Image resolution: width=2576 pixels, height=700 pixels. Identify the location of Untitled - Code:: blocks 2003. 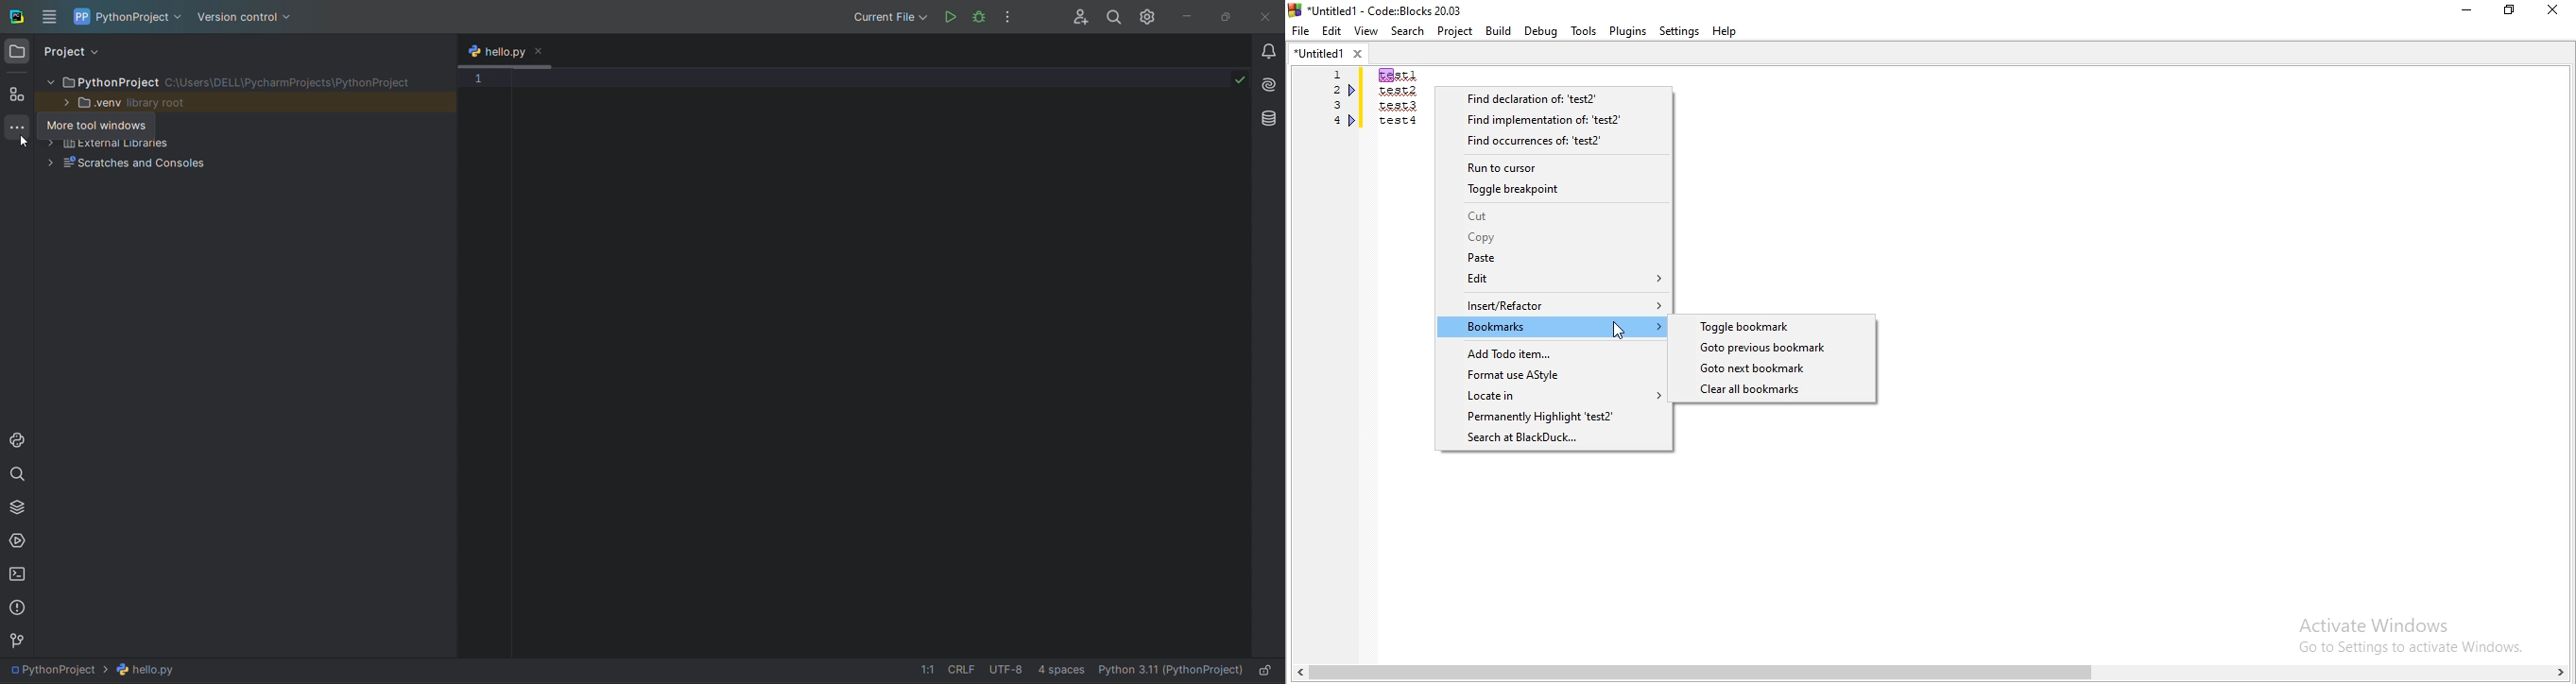
(1378, 8).